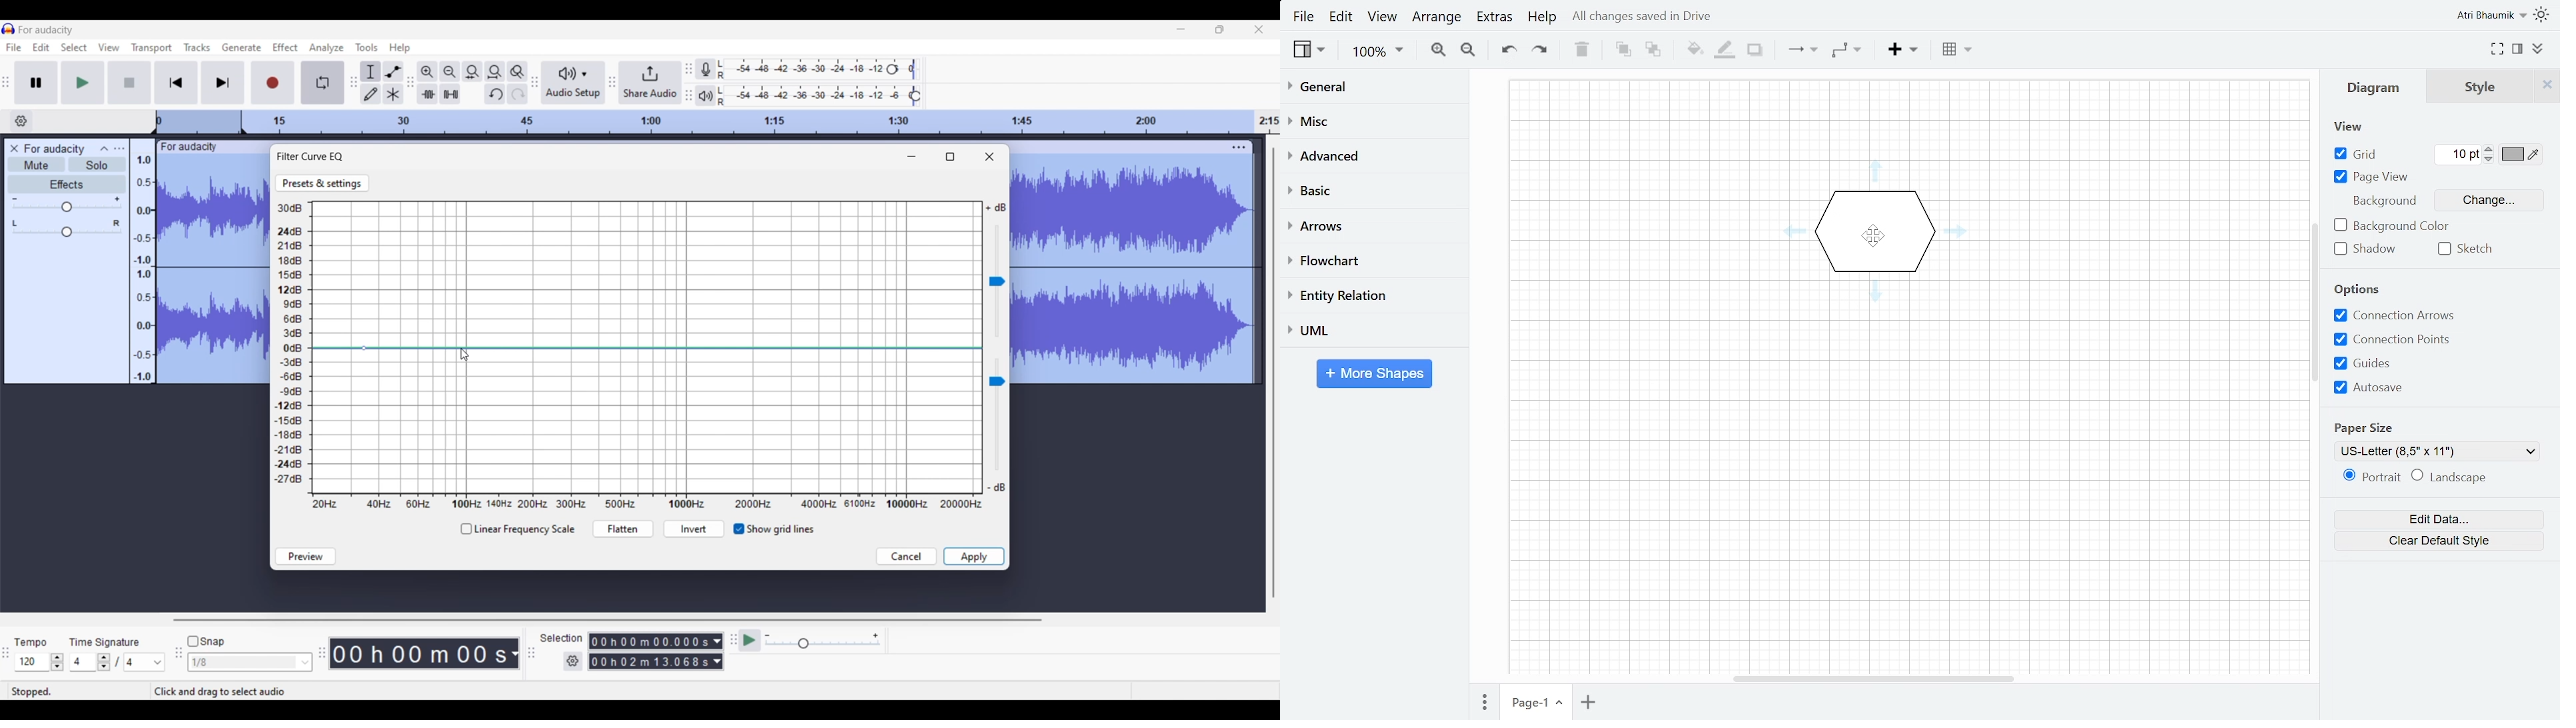 This screenshot has height=728, width=2576. Describe the element at coordinates (1758, 50) in the screenshot. I see `Shadow` at that location.